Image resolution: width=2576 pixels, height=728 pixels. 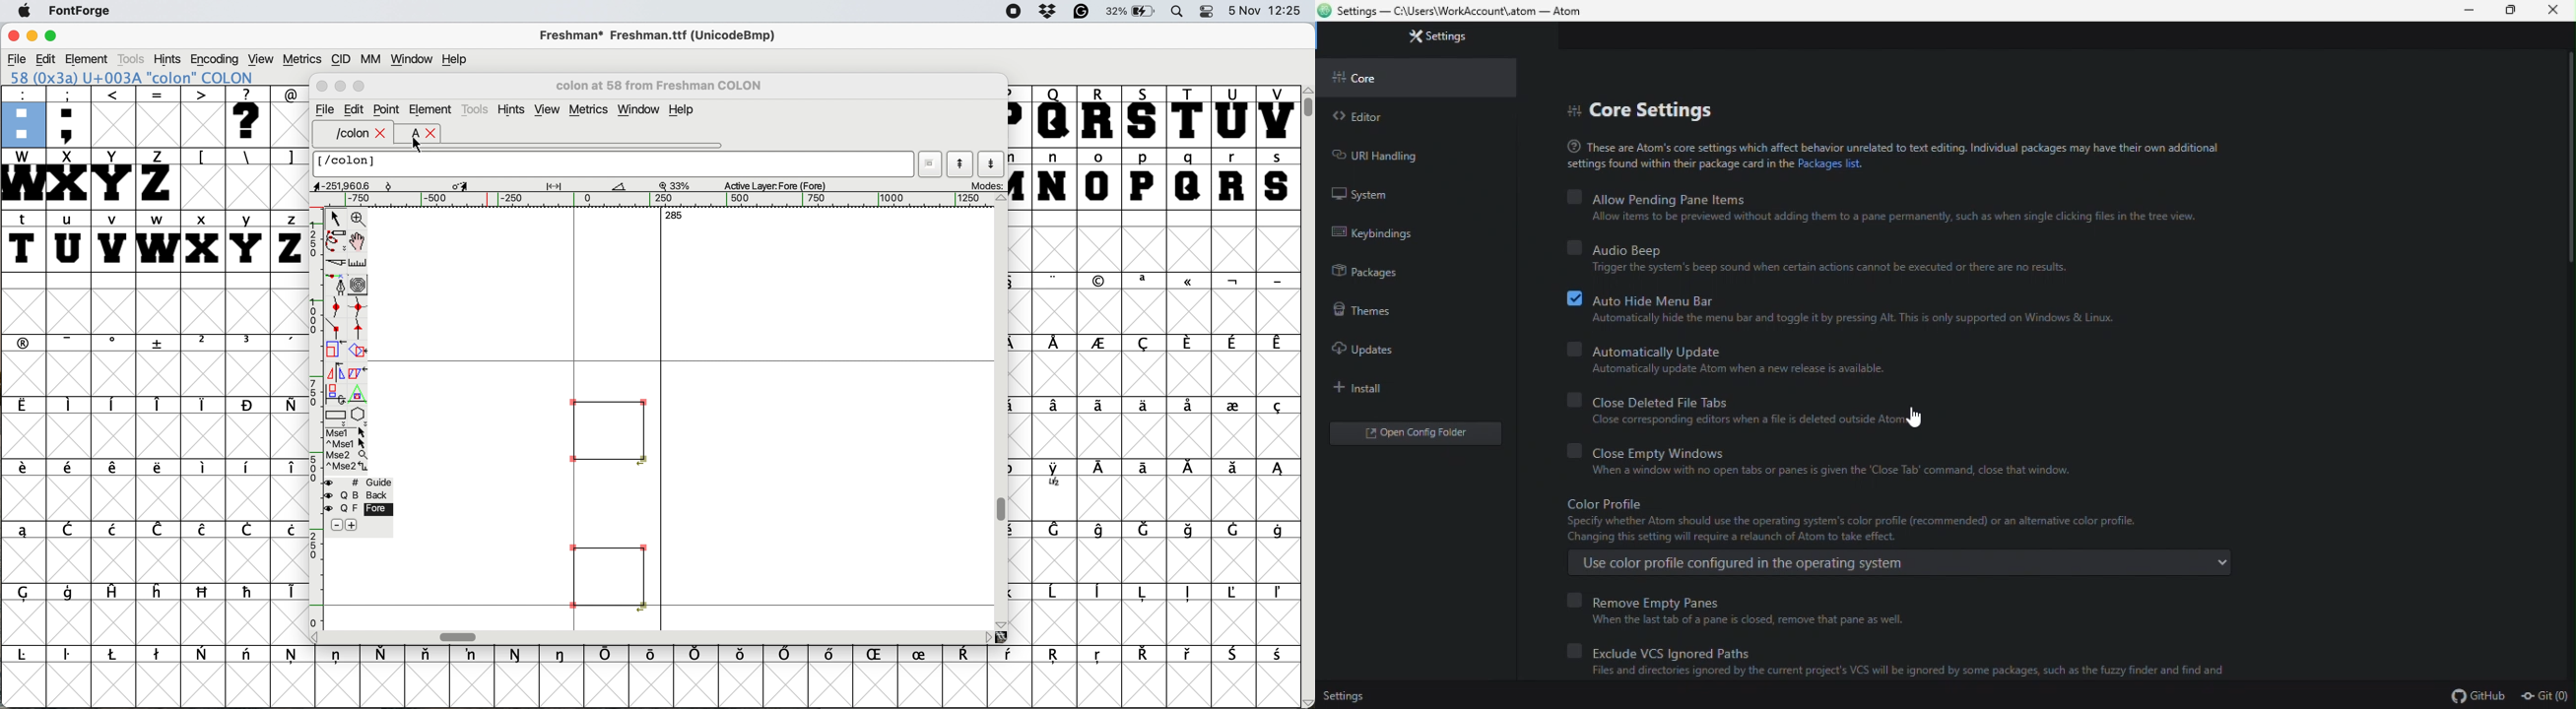 What do you see at coordinates (1190, 284) in the screenshot?
I see `symbol` at bounding box center [1190, 284].